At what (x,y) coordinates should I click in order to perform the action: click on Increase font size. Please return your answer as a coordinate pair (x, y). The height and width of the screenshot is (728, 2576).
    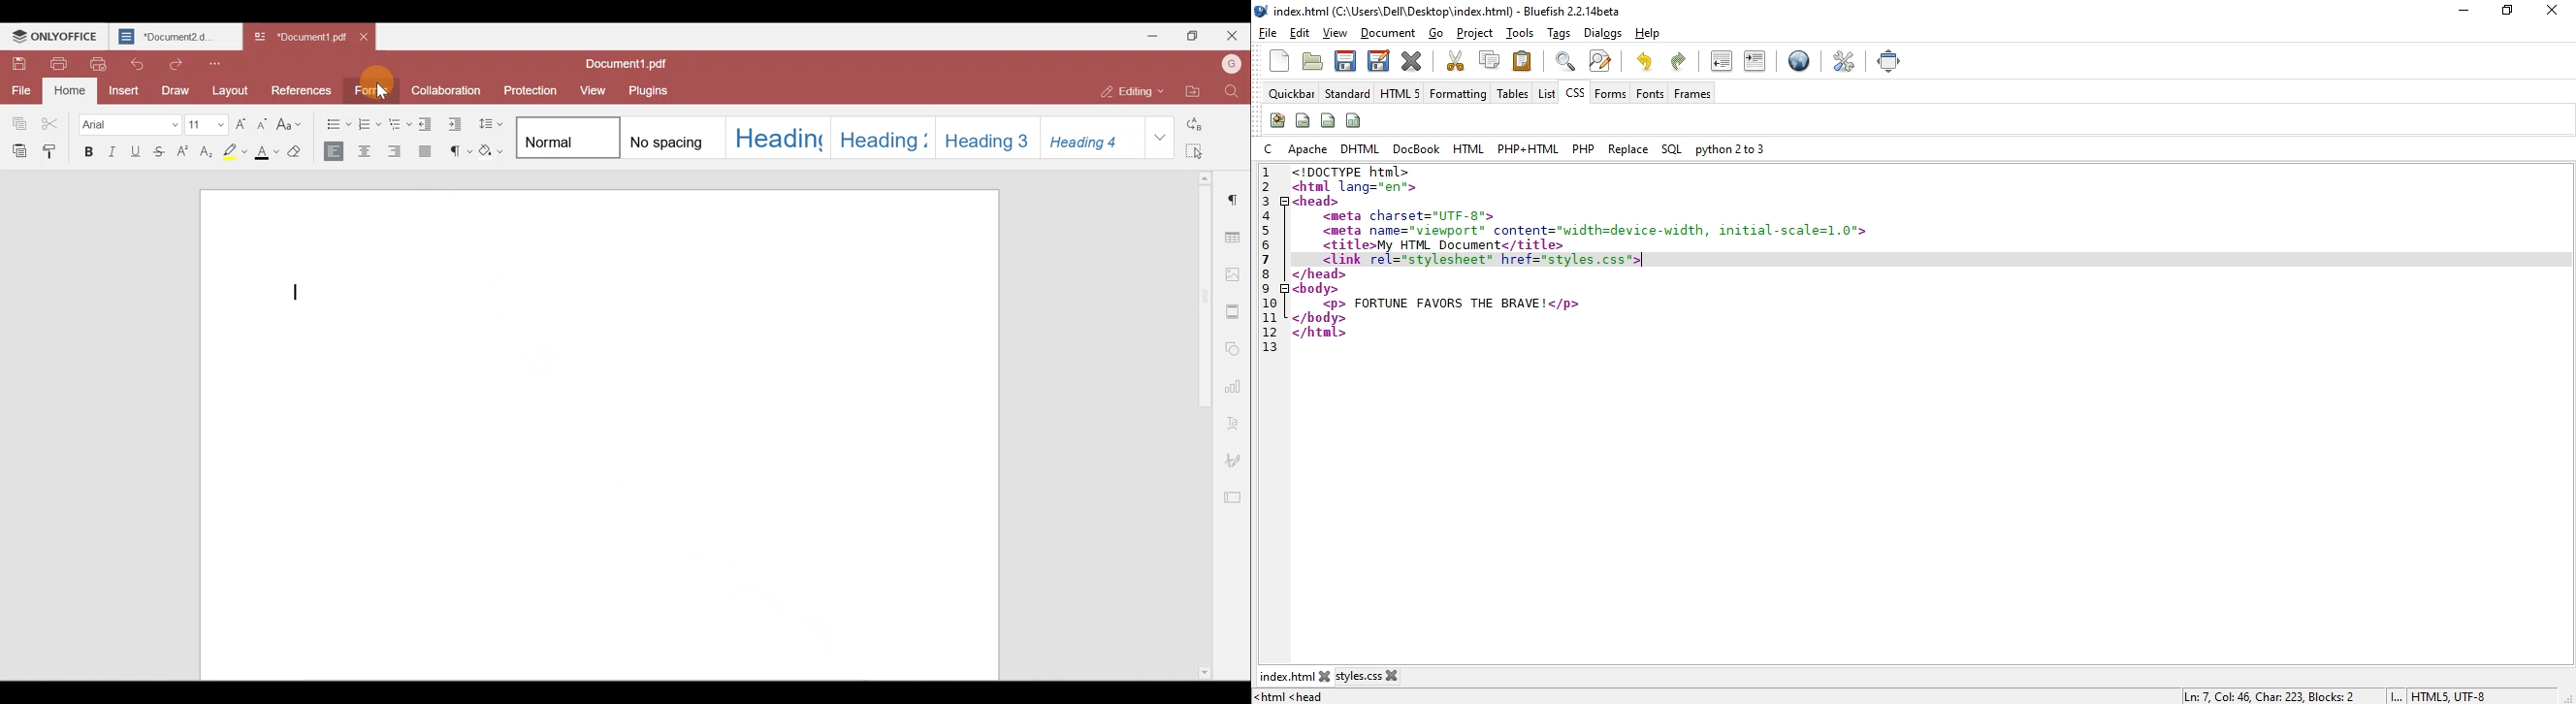
    Looking at the image, I should click on (239, 125).